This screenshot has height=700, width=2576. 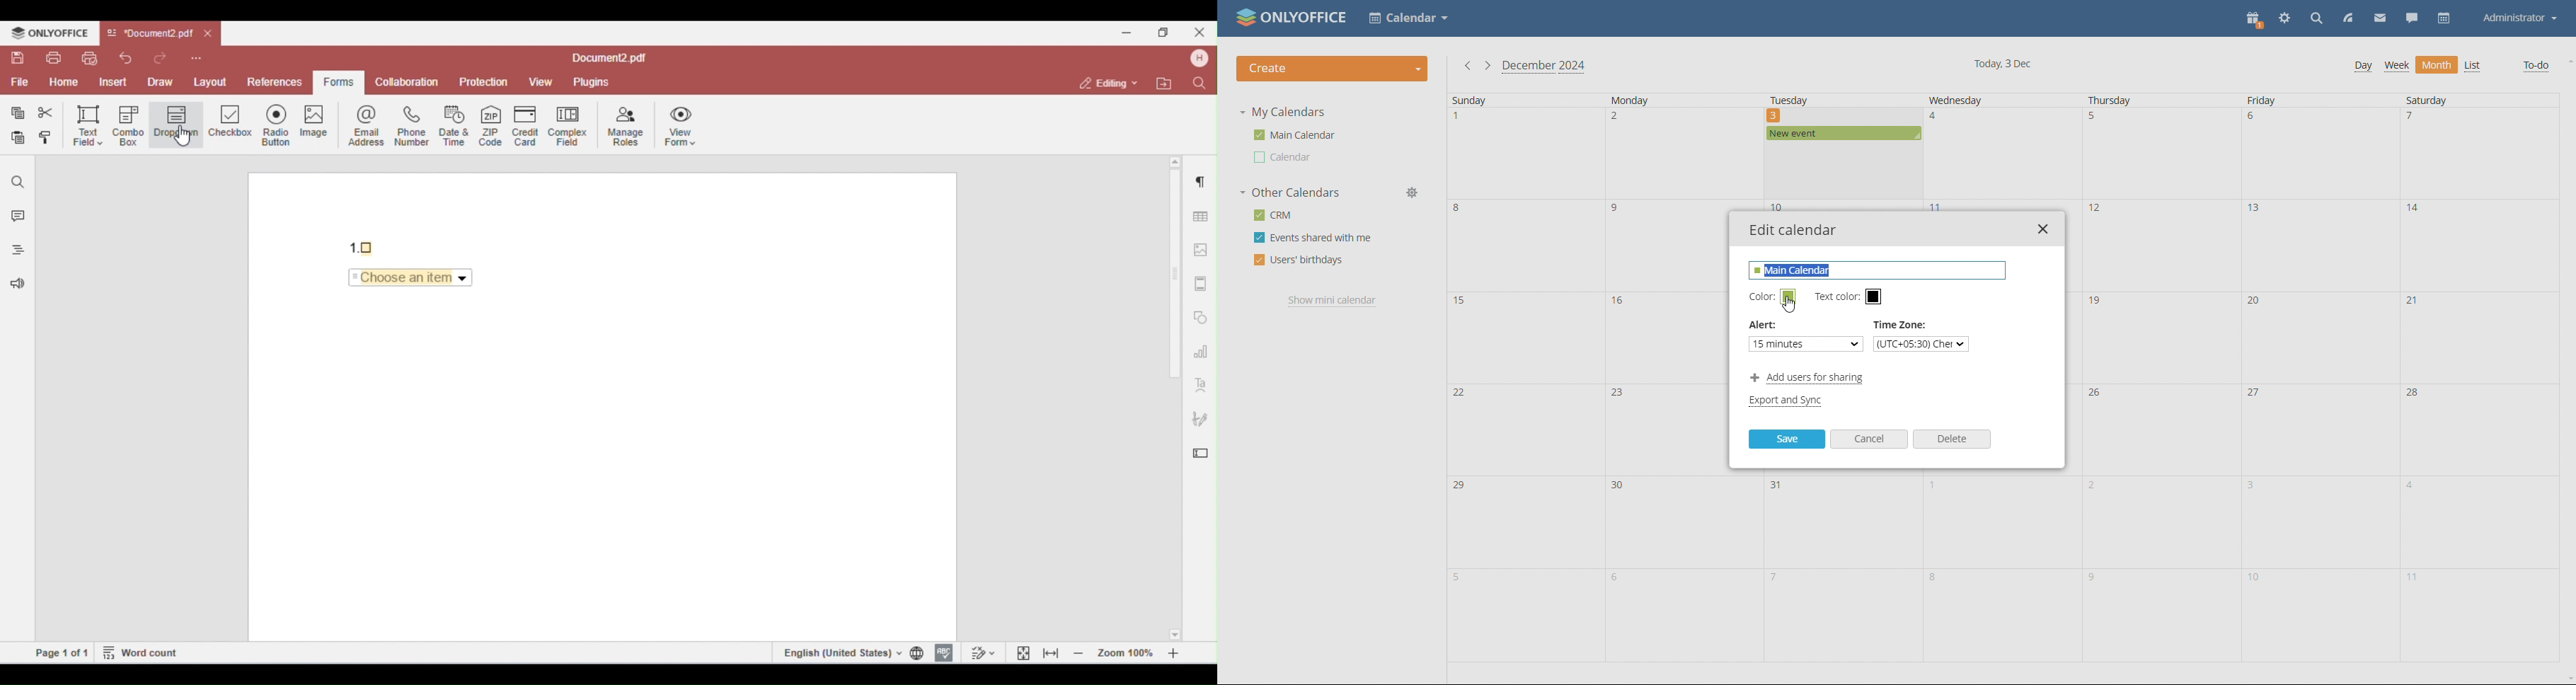 I want to click on current date, so click(x=2004, y=64).